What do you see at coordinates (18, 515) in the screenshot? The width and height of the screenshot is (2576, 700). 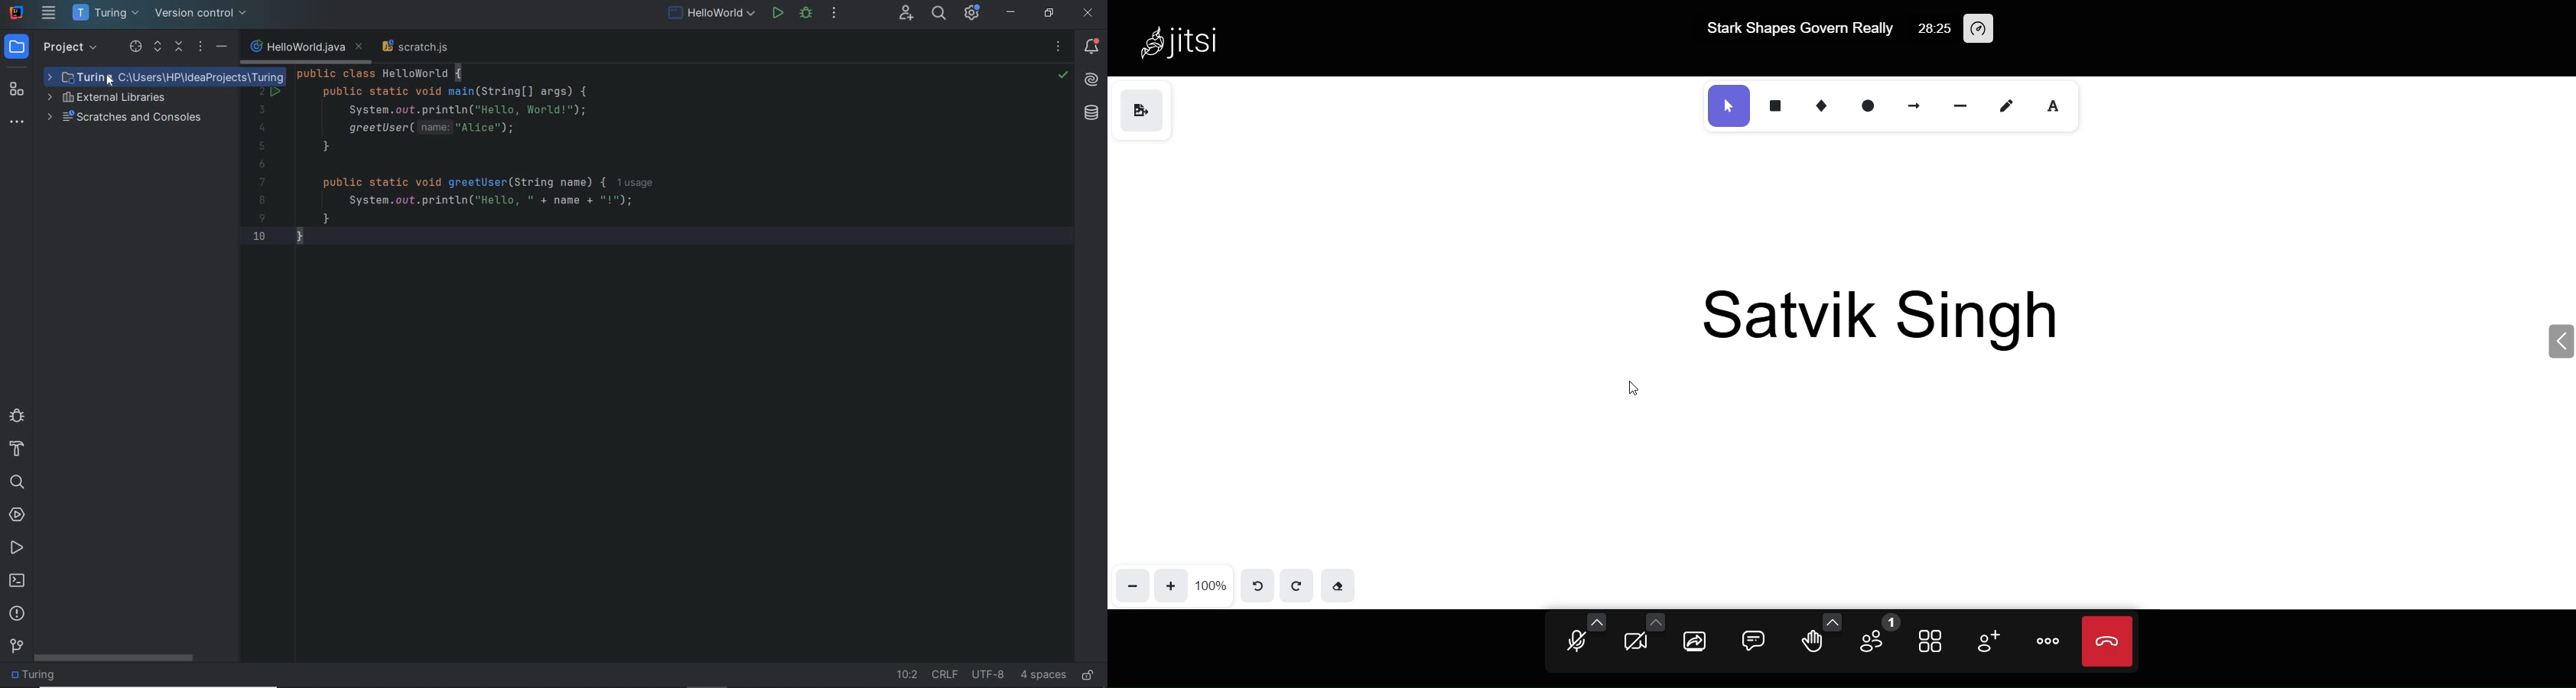 I see `services` at bounding box center [18, 515].